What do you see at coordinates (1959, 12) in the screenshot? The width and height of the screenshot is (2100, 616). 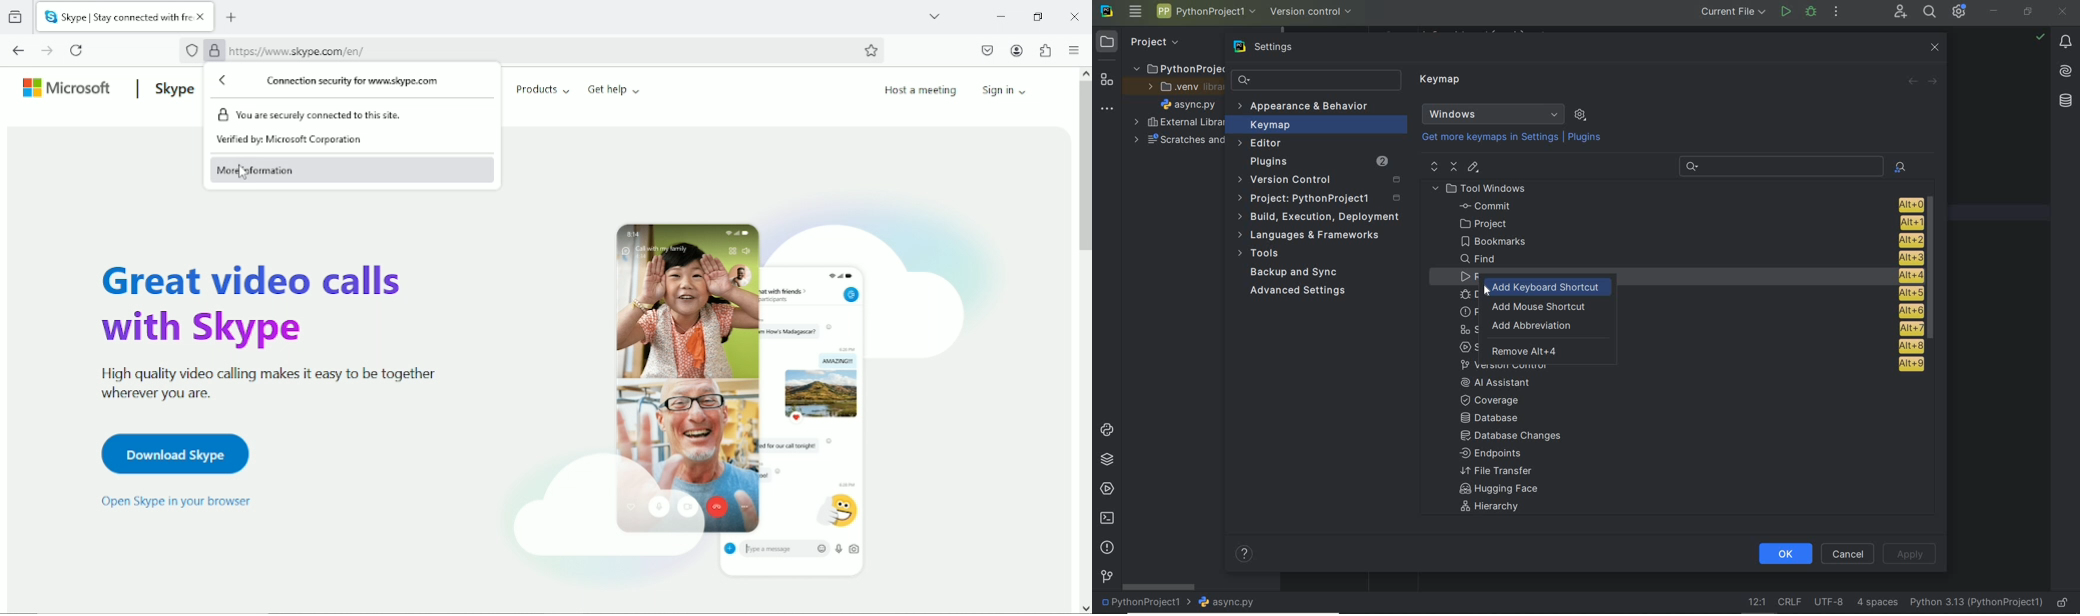 I see `IDE and Project Settings` at bounding box center [1959, 12].